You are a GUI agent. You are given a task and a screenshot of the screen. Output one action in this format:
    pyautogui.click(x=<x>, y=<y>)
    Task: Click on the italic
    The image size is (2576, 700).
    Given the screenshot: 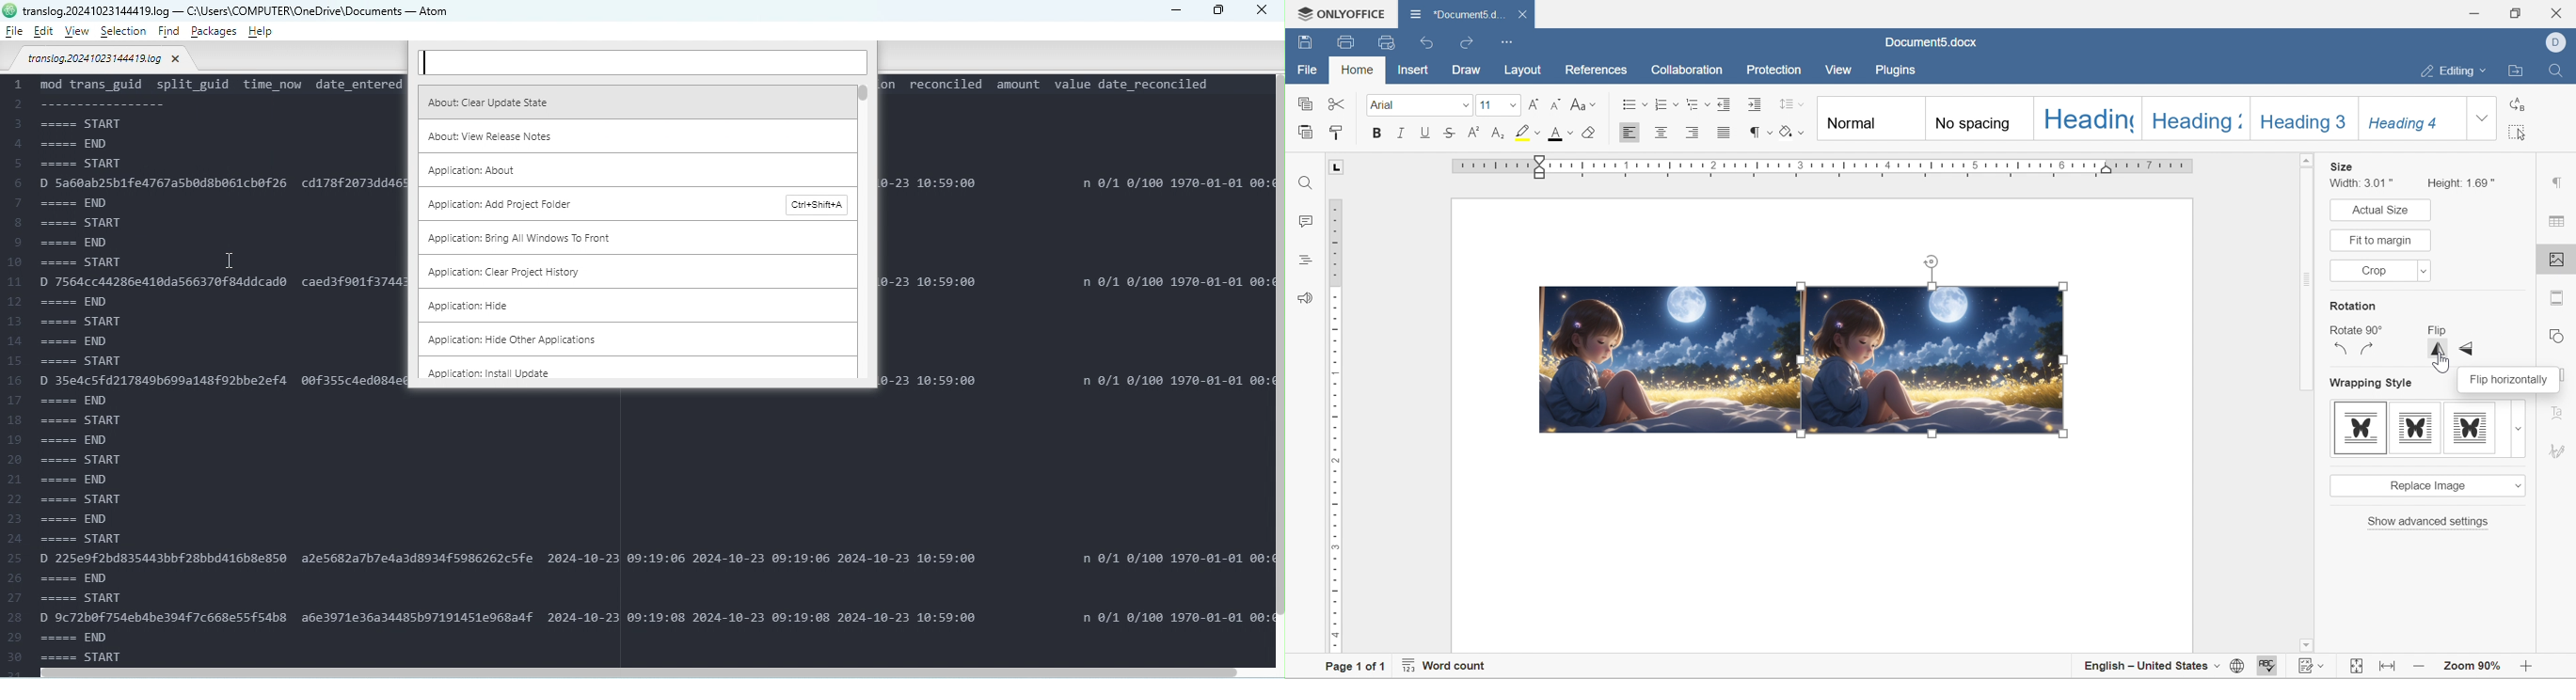 What is the action you would take?
    pyautogui.click(x=1401, y=132)
    